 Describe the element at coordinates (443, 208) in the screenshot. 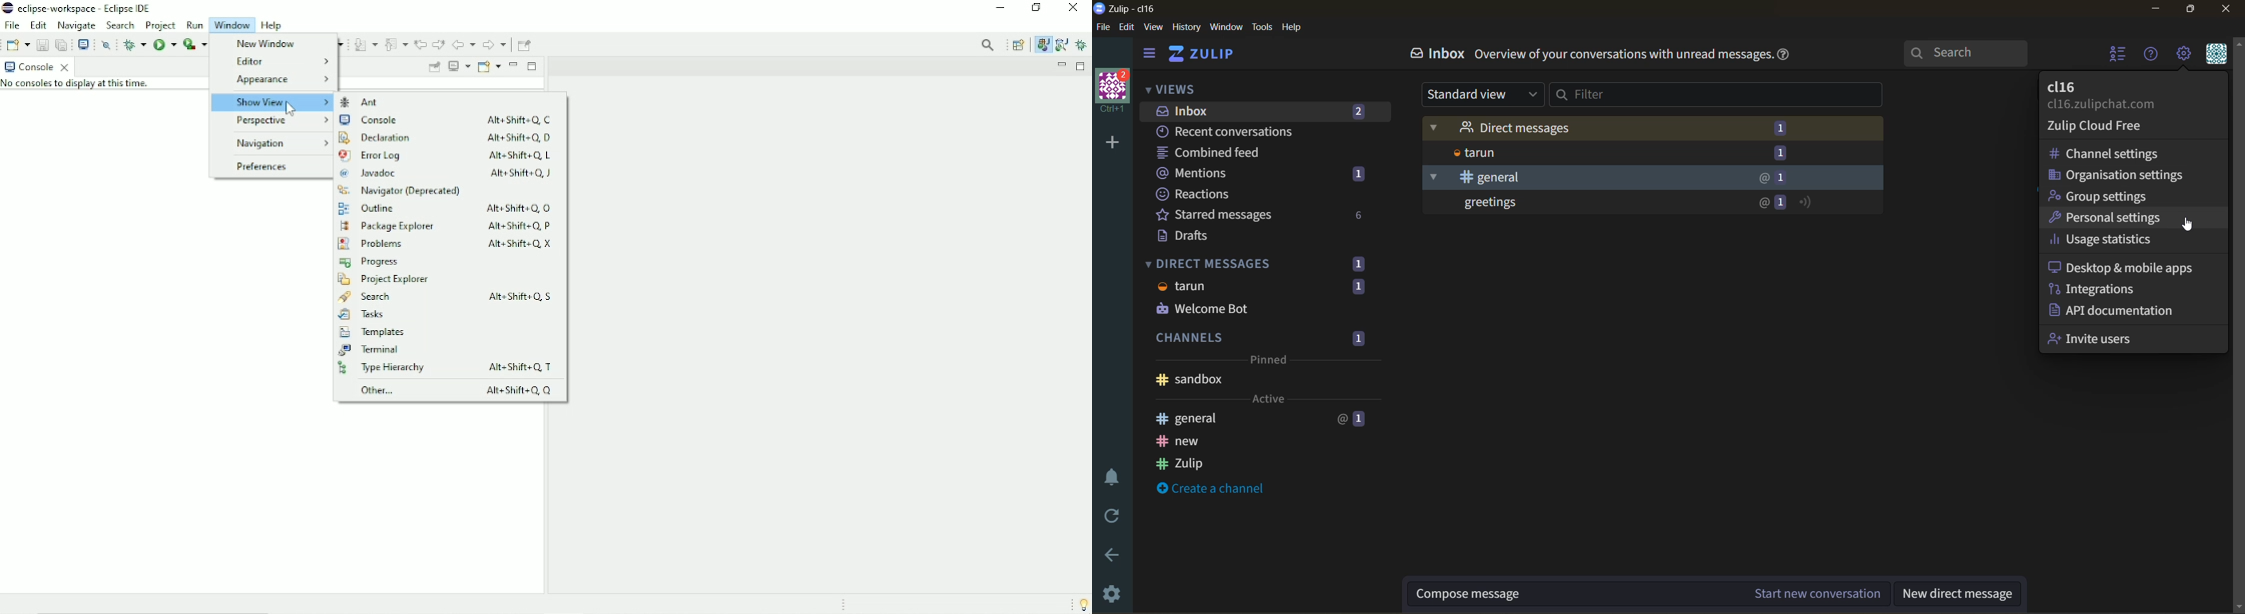

I see `Outline` at that location.